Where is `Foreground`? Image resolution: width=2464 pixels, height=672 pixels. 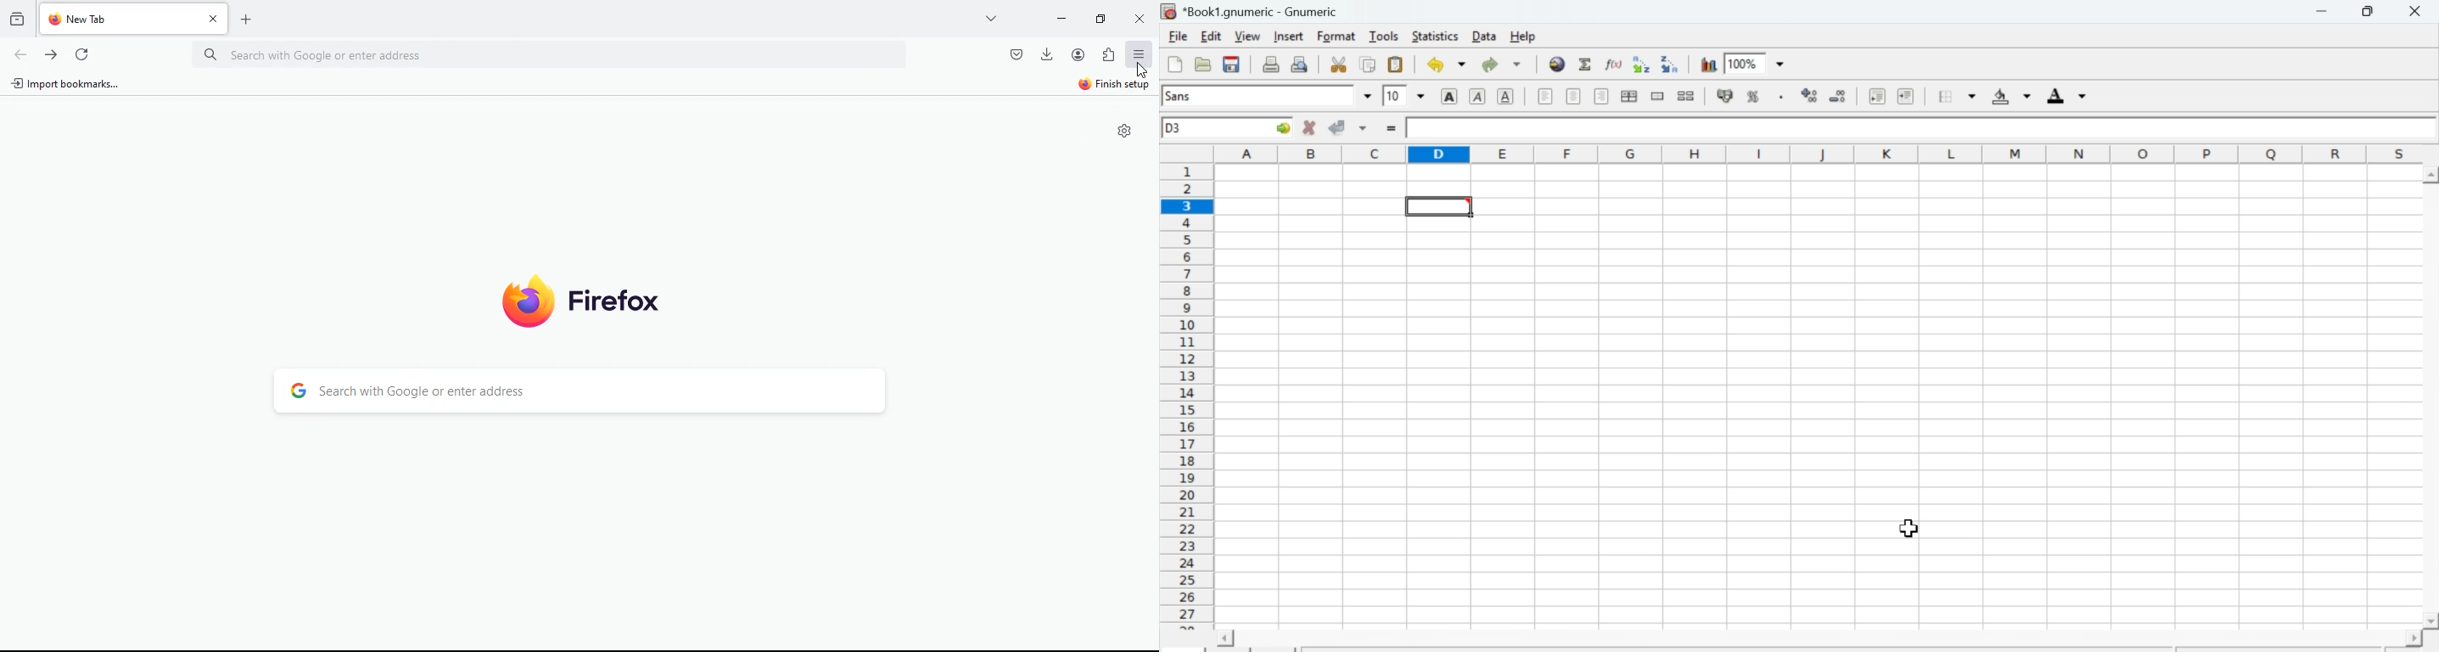
Foreground is located at coordinates (2067, 97).